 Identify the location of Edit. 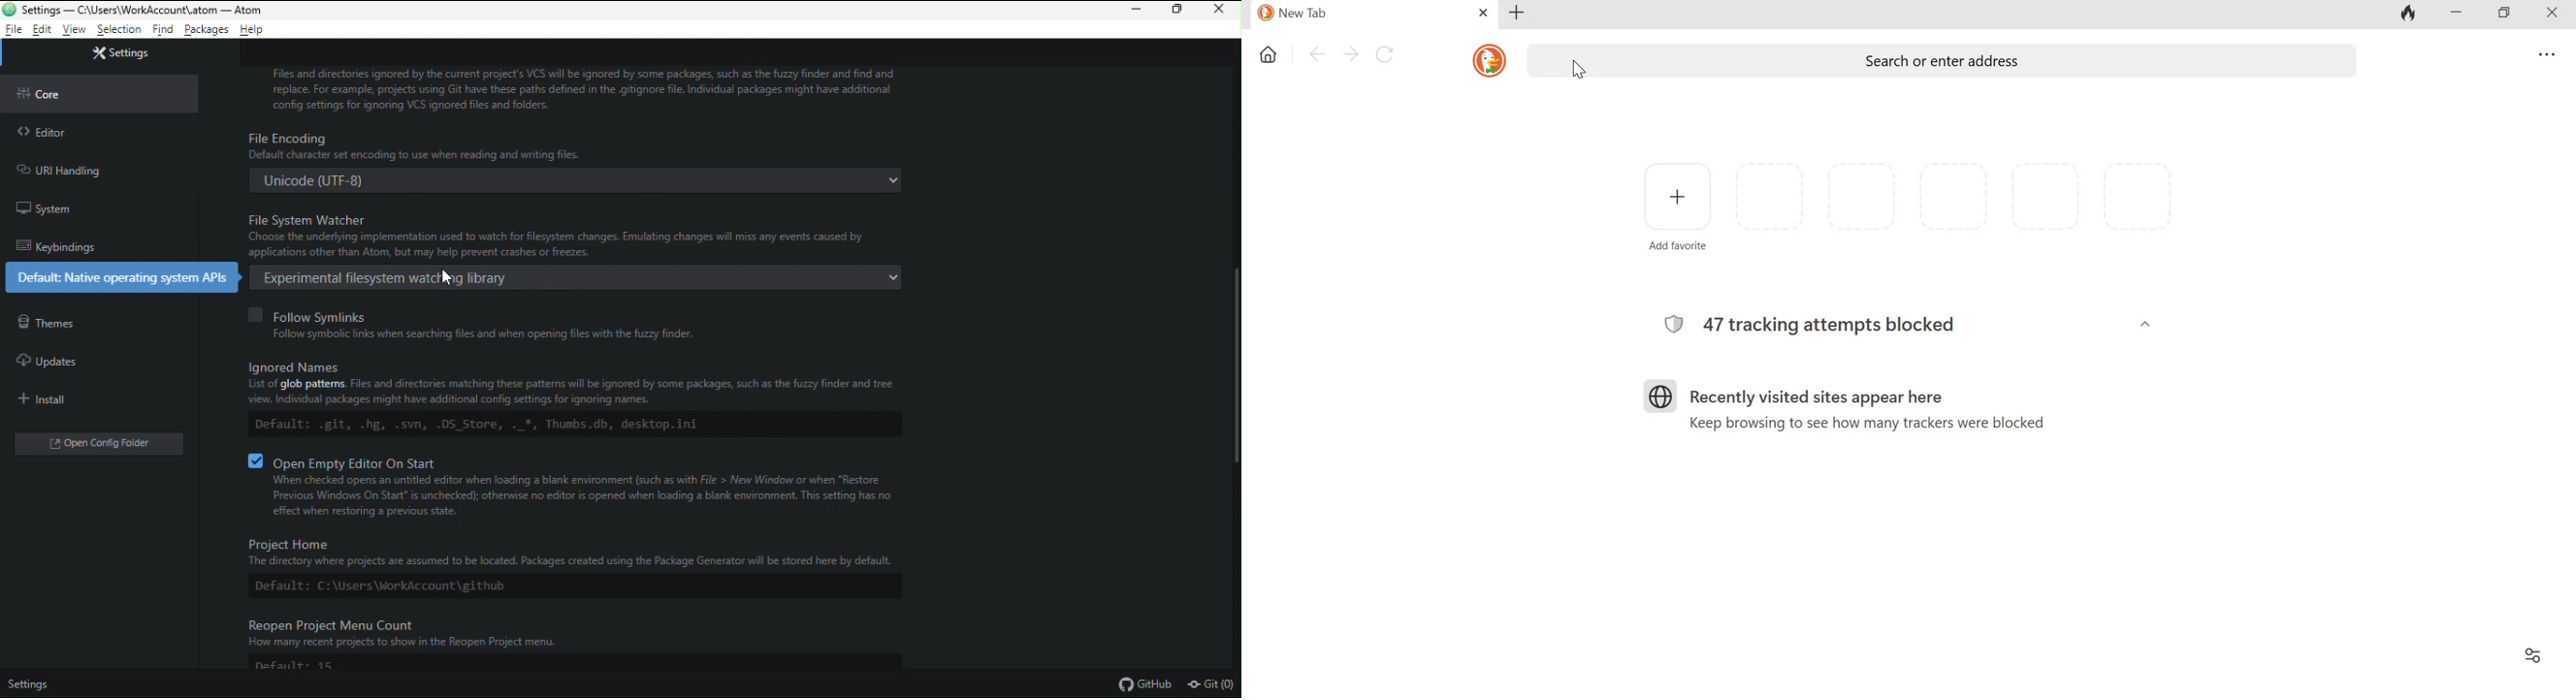
(43, 30).